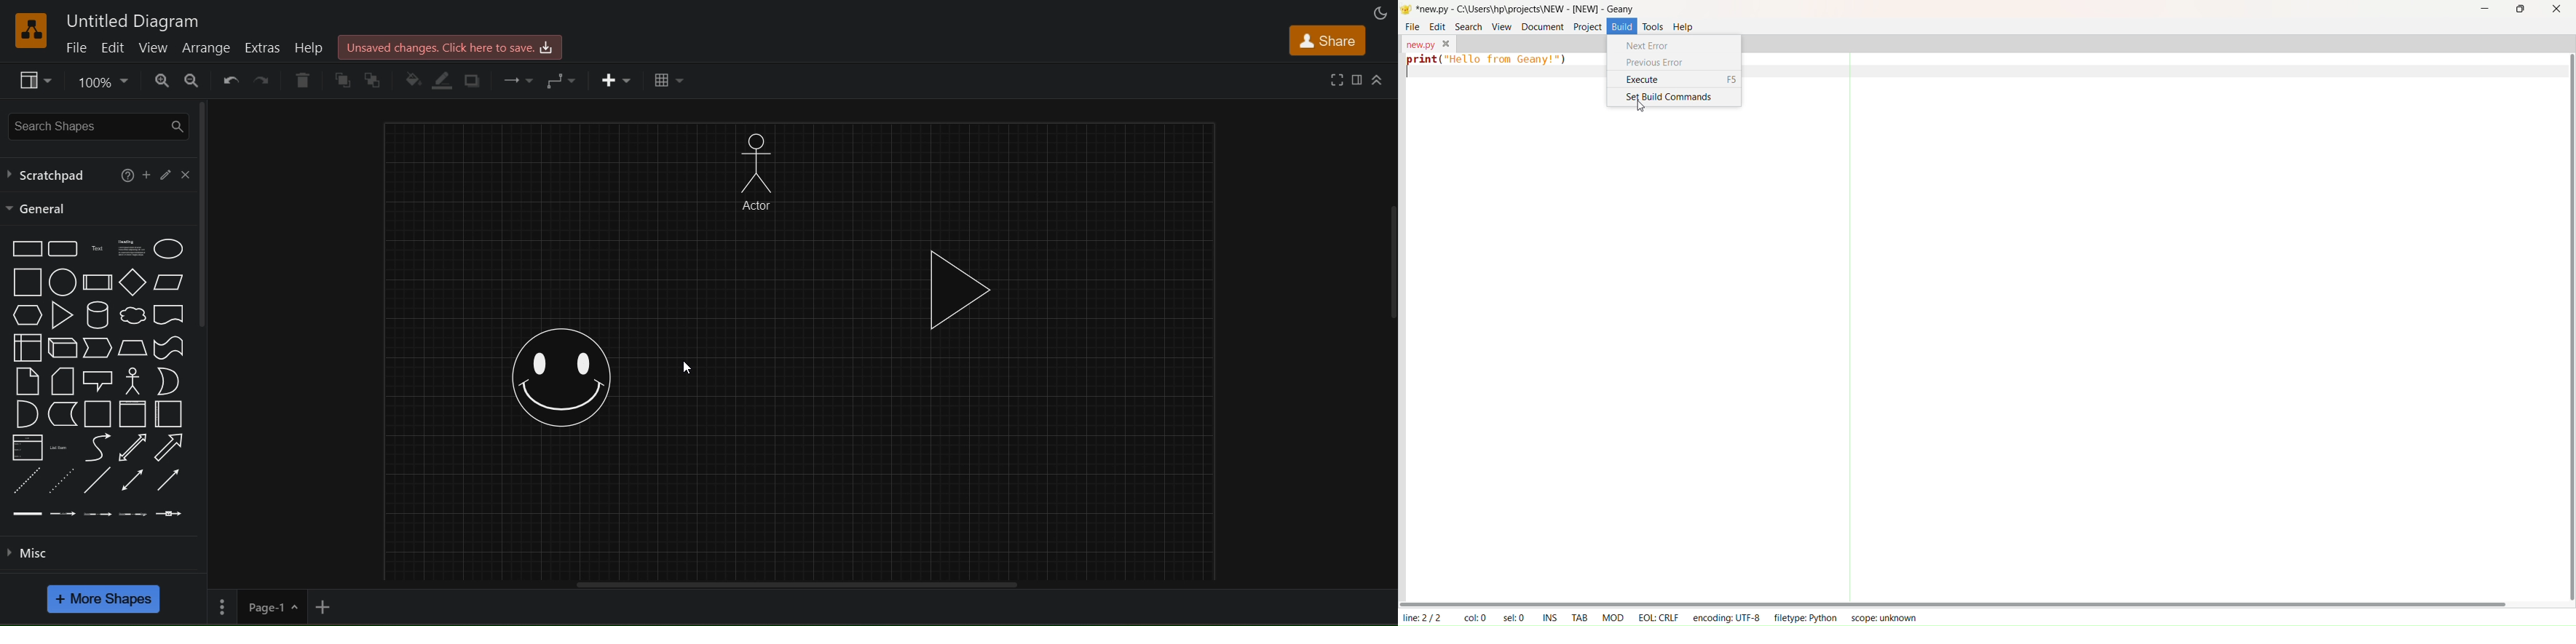 This screenshot has height=644, width=2576. What do you see at coordinates (125, 173) in the screenshot?
I see `help` at bounding box center [125, 173].